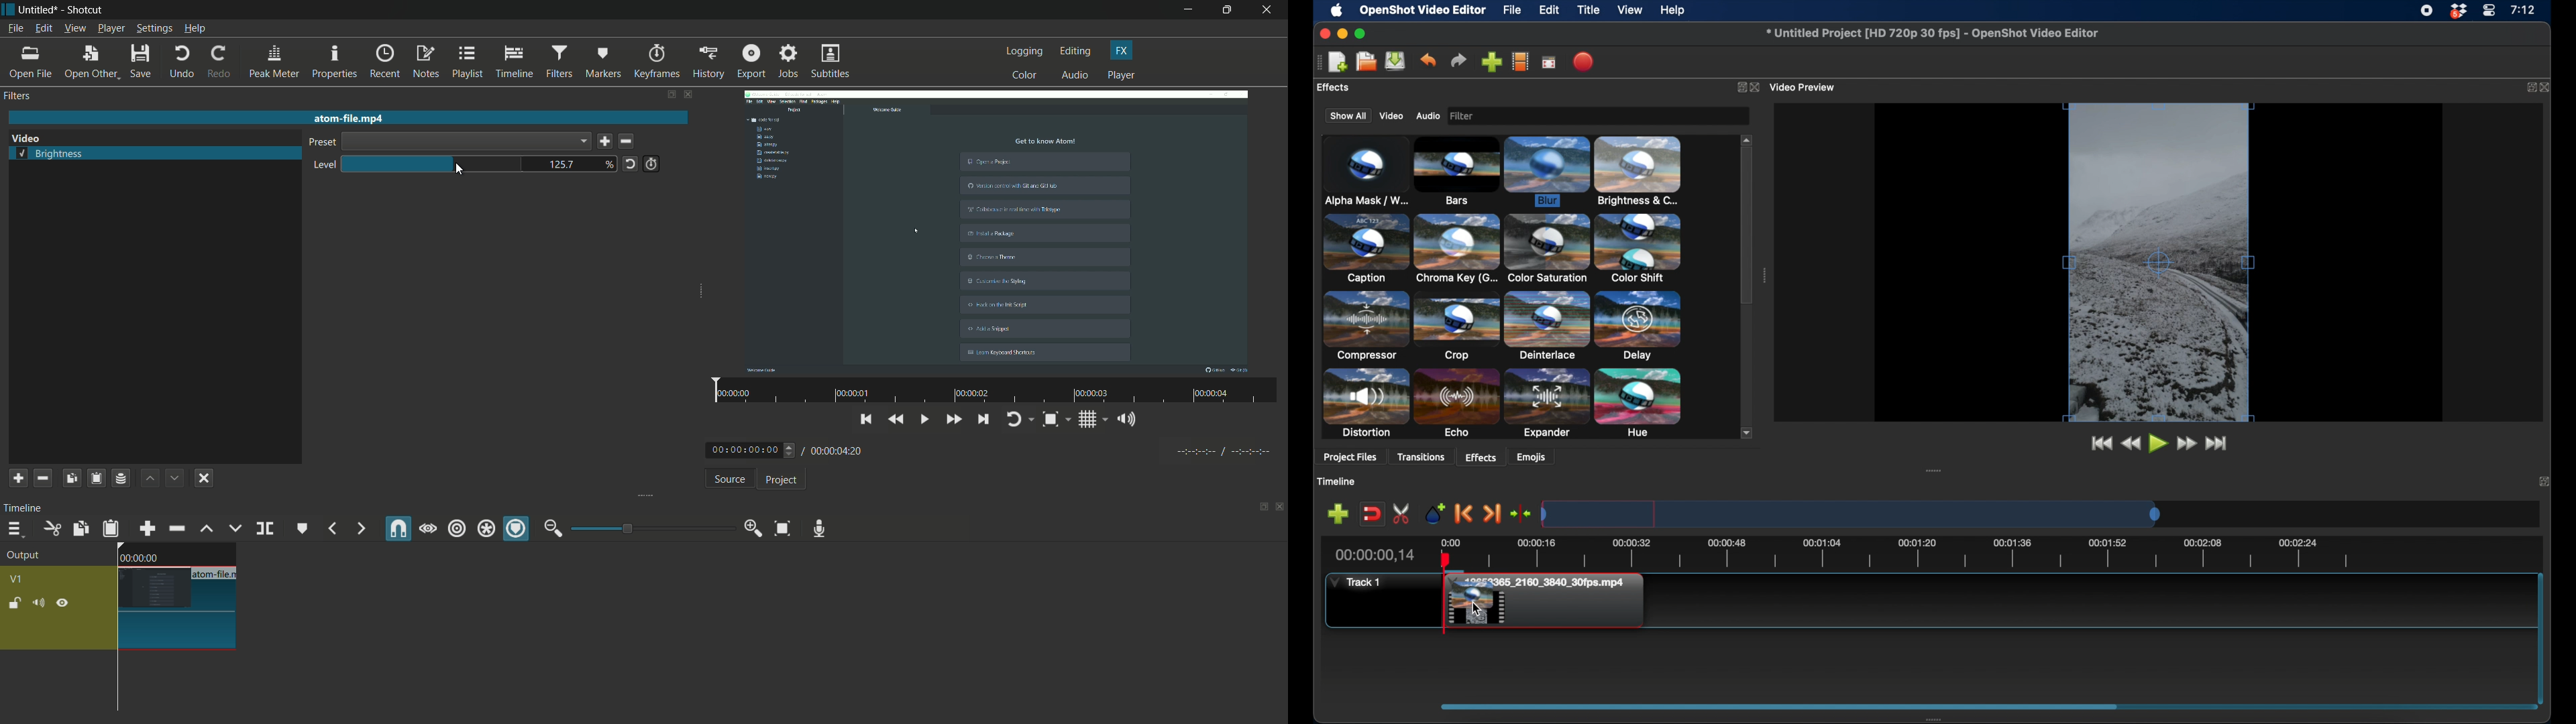 This screenshot has width=2576, height=728. Describe the element at coordinates (19, 578) in the screenshot. I see `v1` at that location.